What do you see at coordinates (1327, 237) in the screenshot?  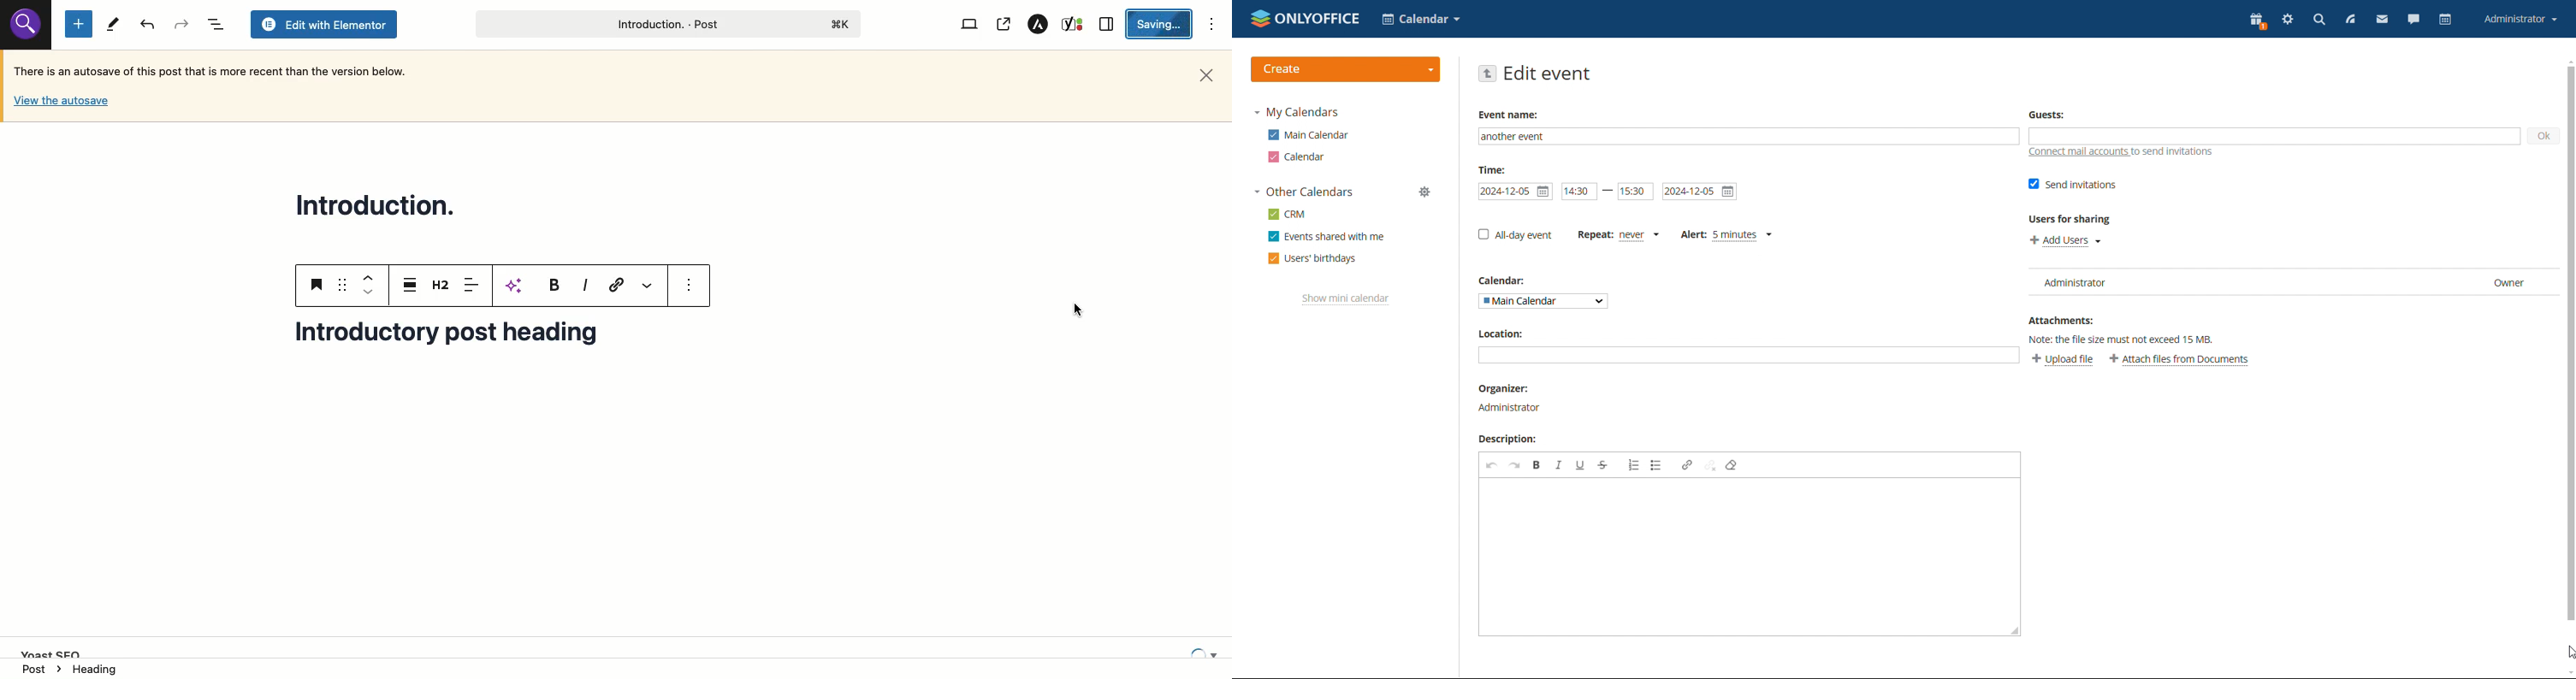 I see `events shared with me` at bounding box center [1327, 237].